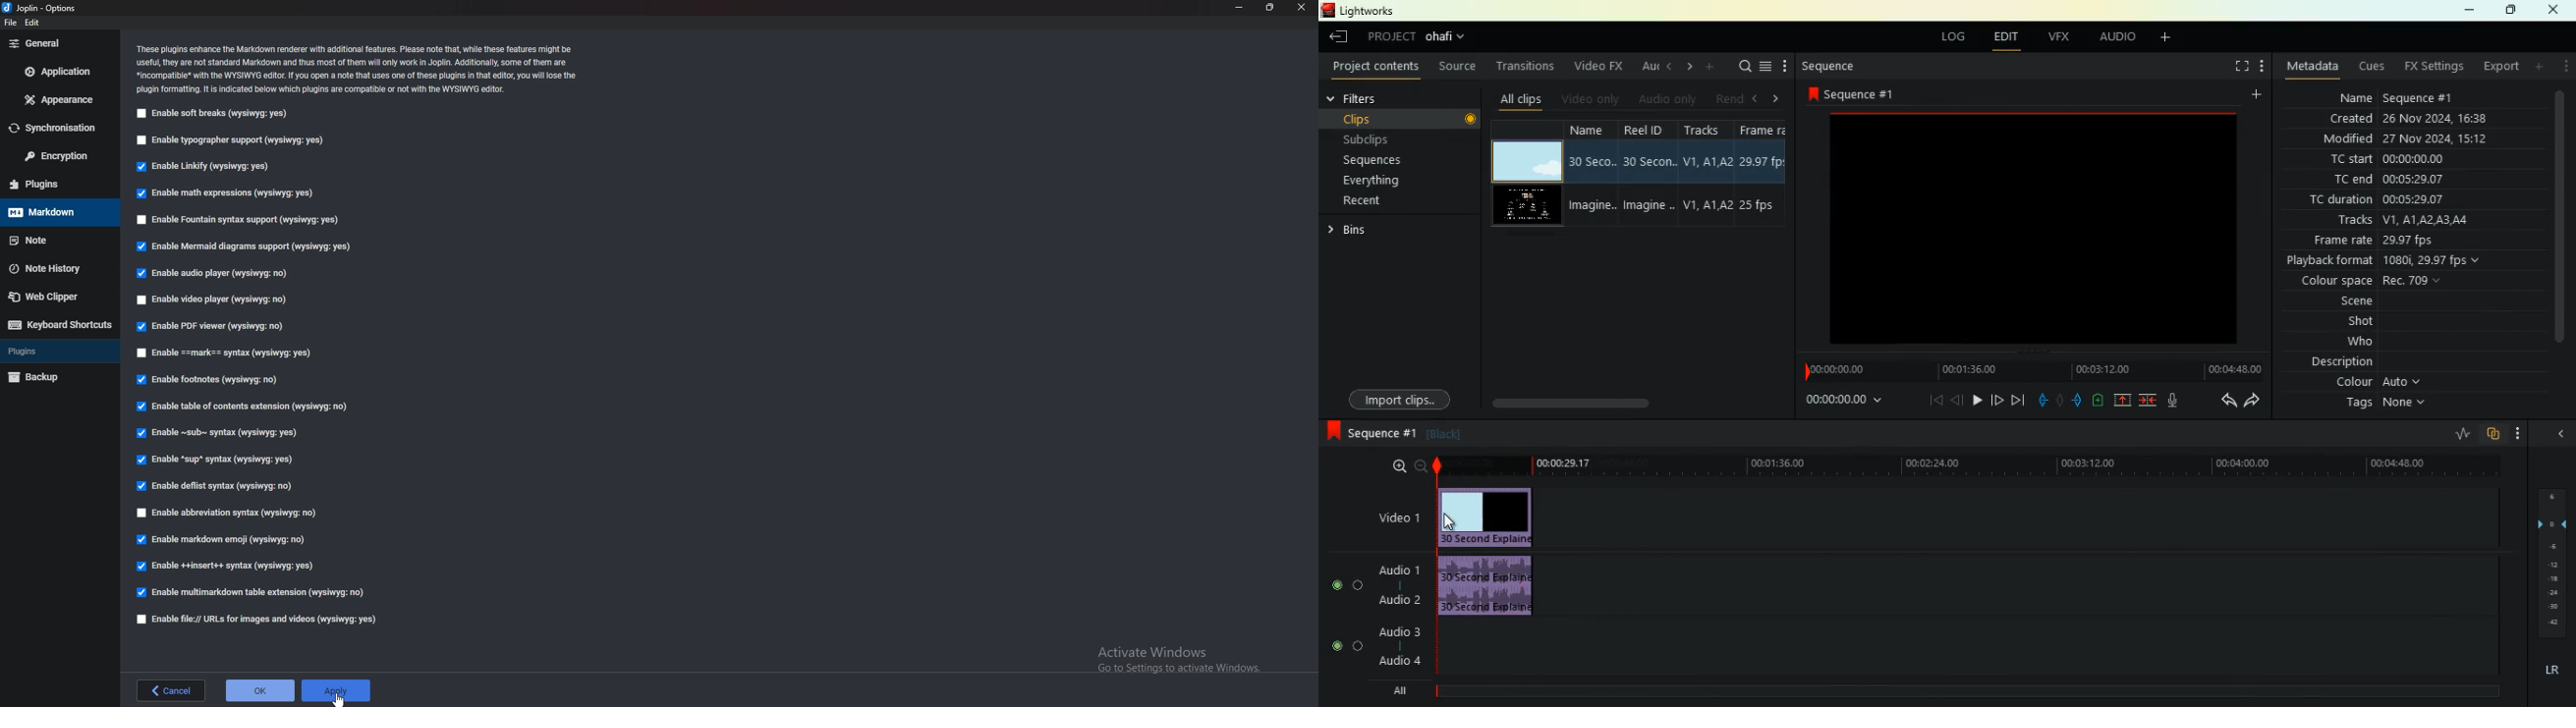 Image resolution: width=2576 pixels, height=728 pixels. Describe the element at coordinates (2429, 67) in the screenshot. I see `fx settings` at that location.